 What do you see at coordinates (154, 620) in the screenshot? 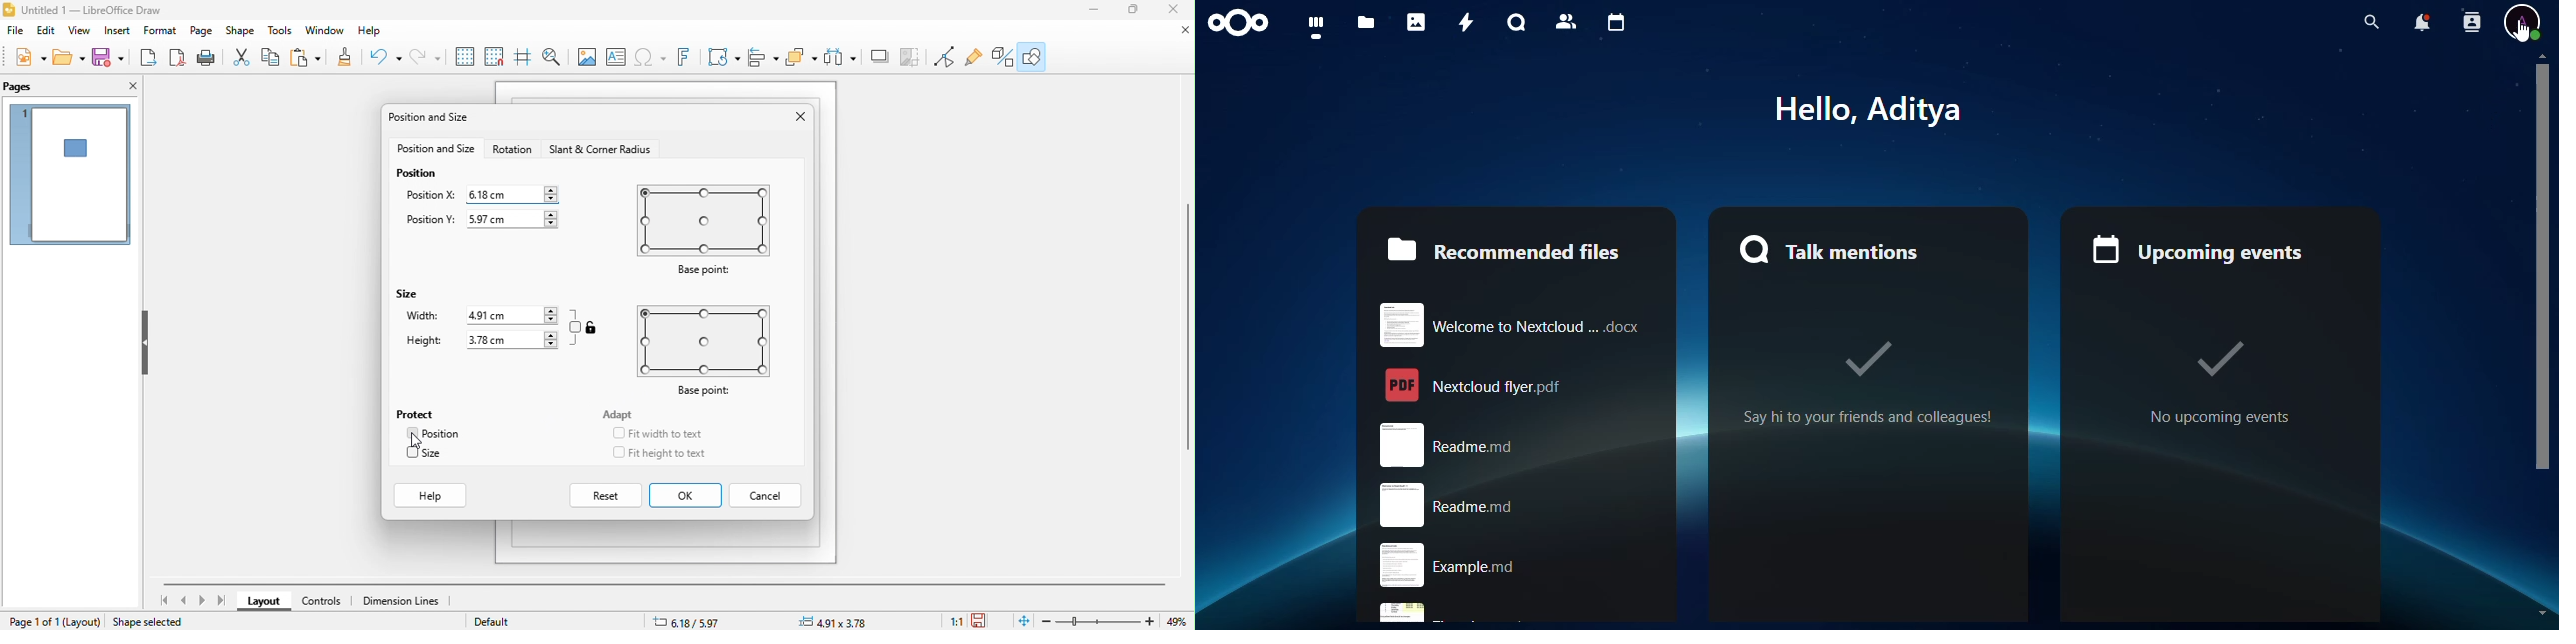
I see `shape selected` at bounding box center [154, 620].